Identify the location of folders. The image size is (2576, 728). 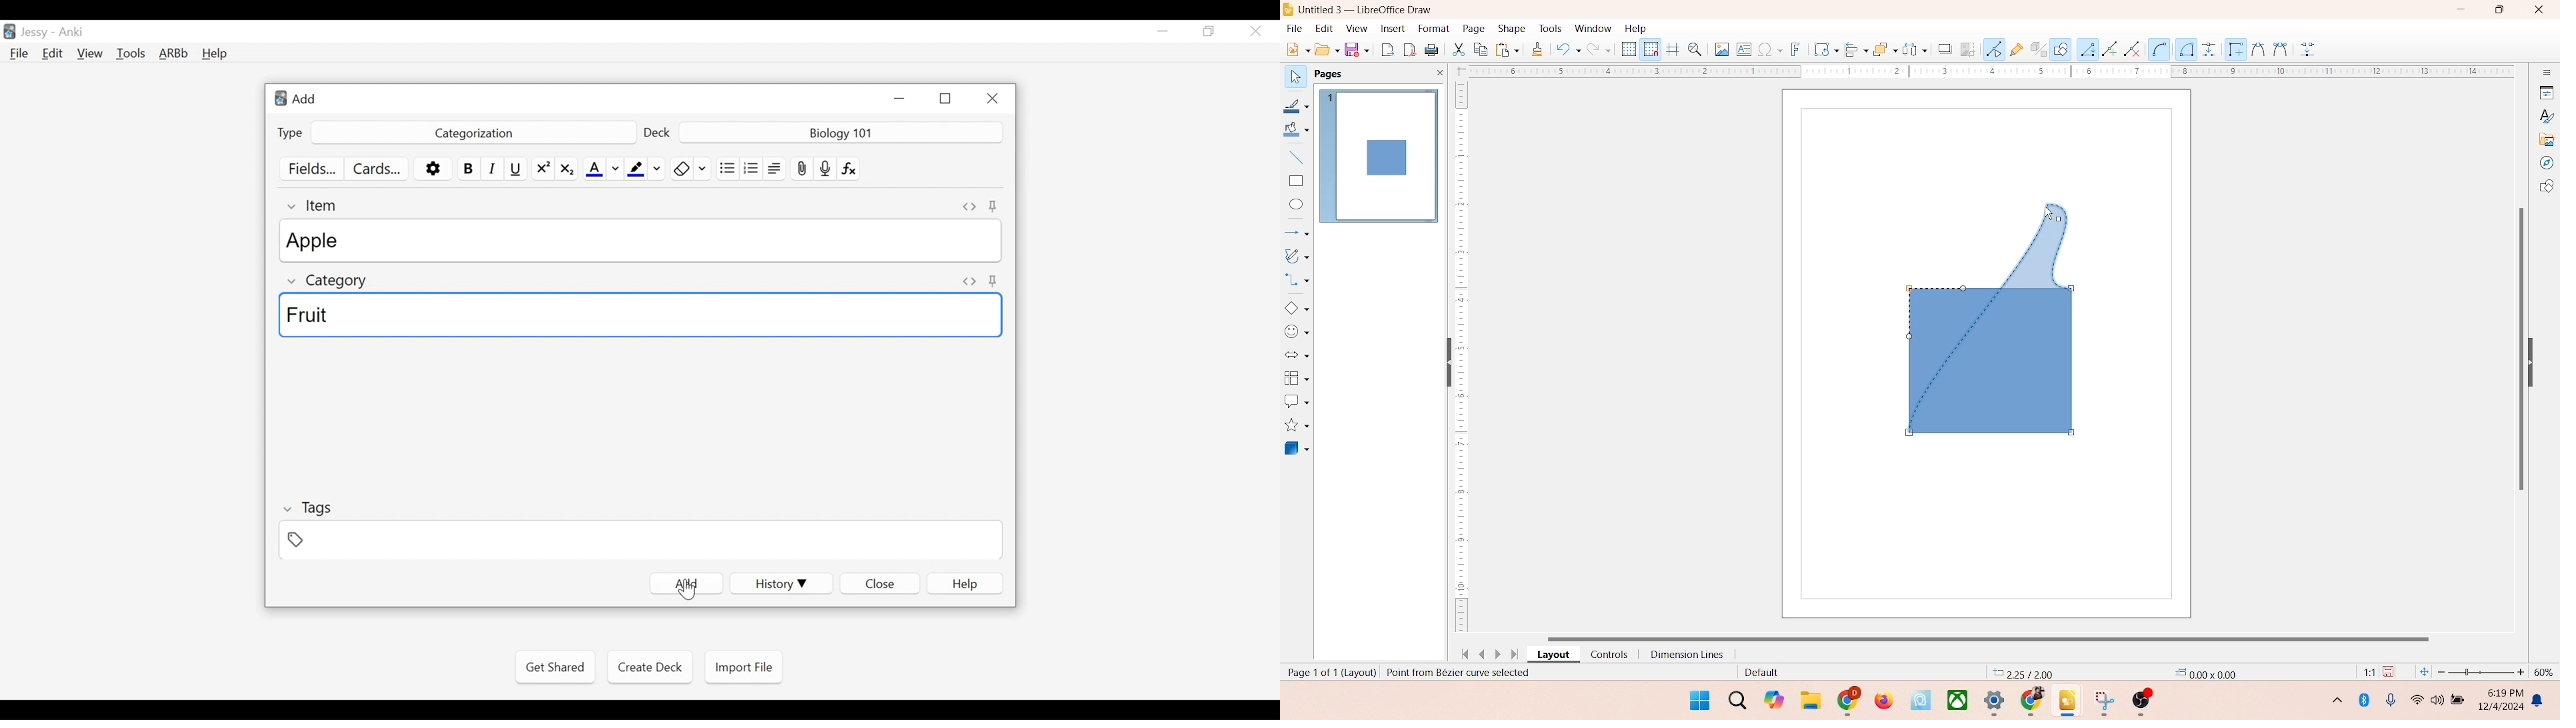
(1810, 698).